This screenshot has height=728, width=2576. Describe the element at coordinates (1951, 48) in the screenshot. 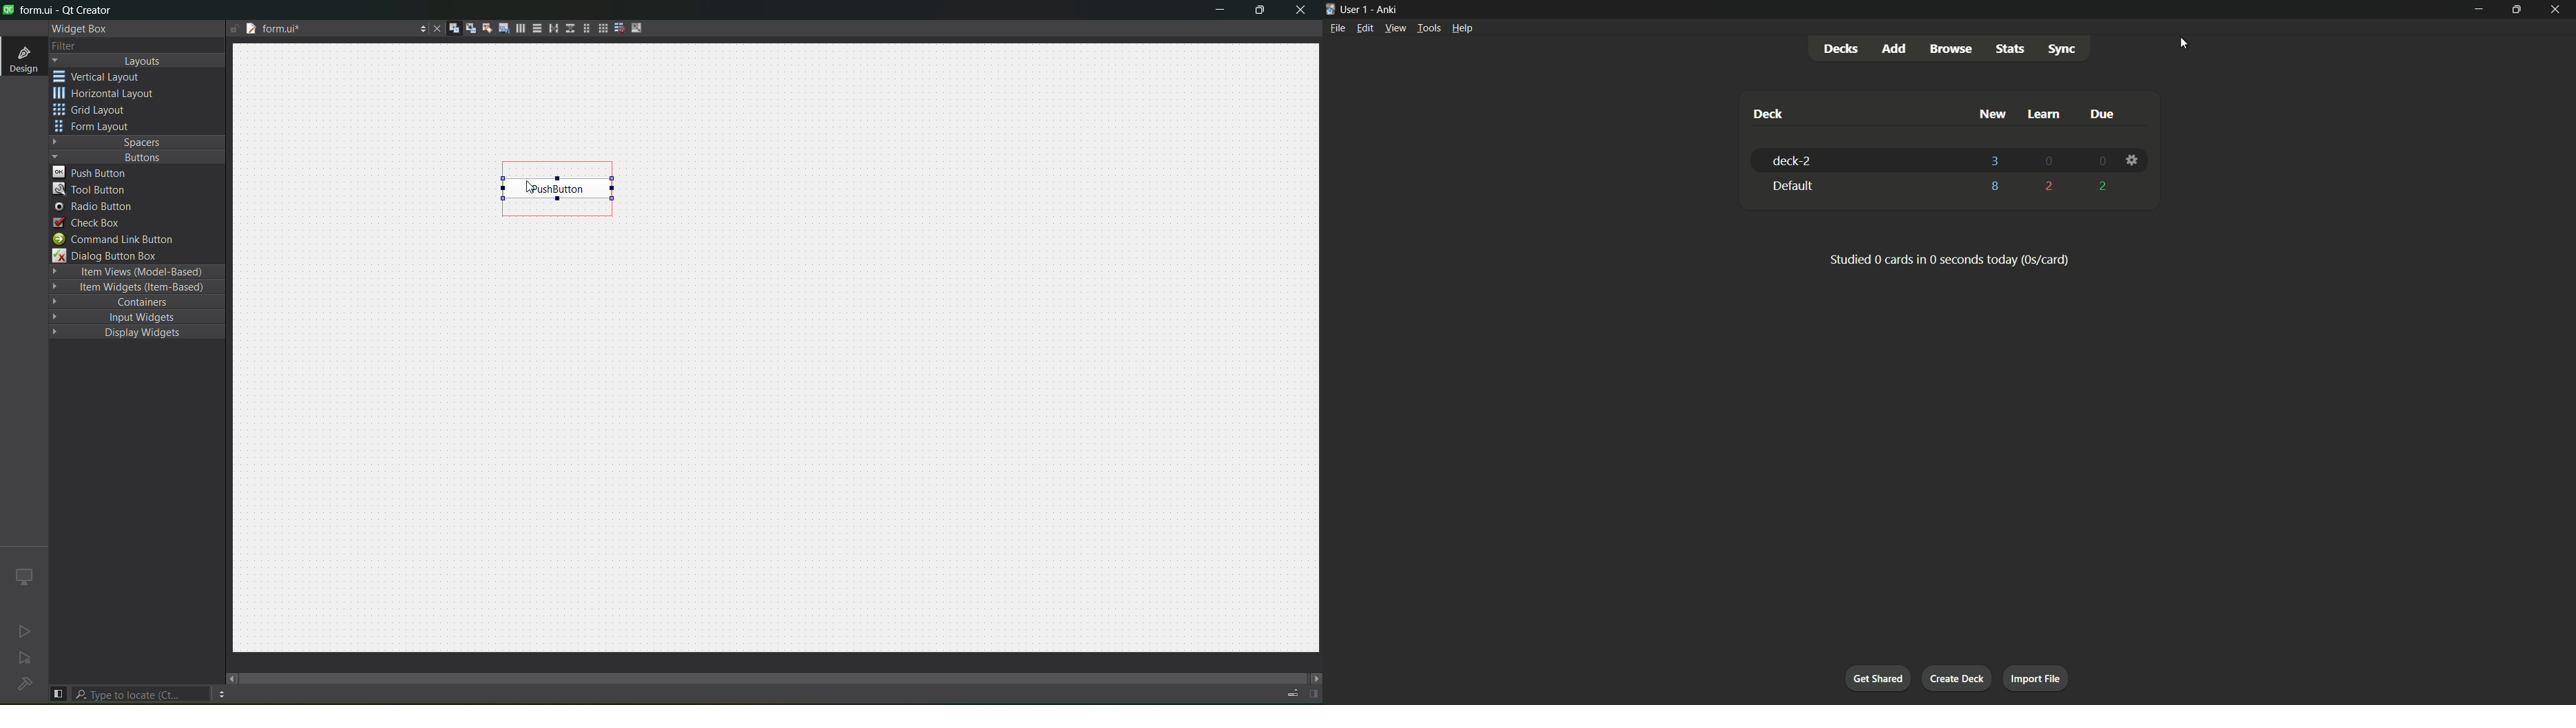

I see `browse` at that location.